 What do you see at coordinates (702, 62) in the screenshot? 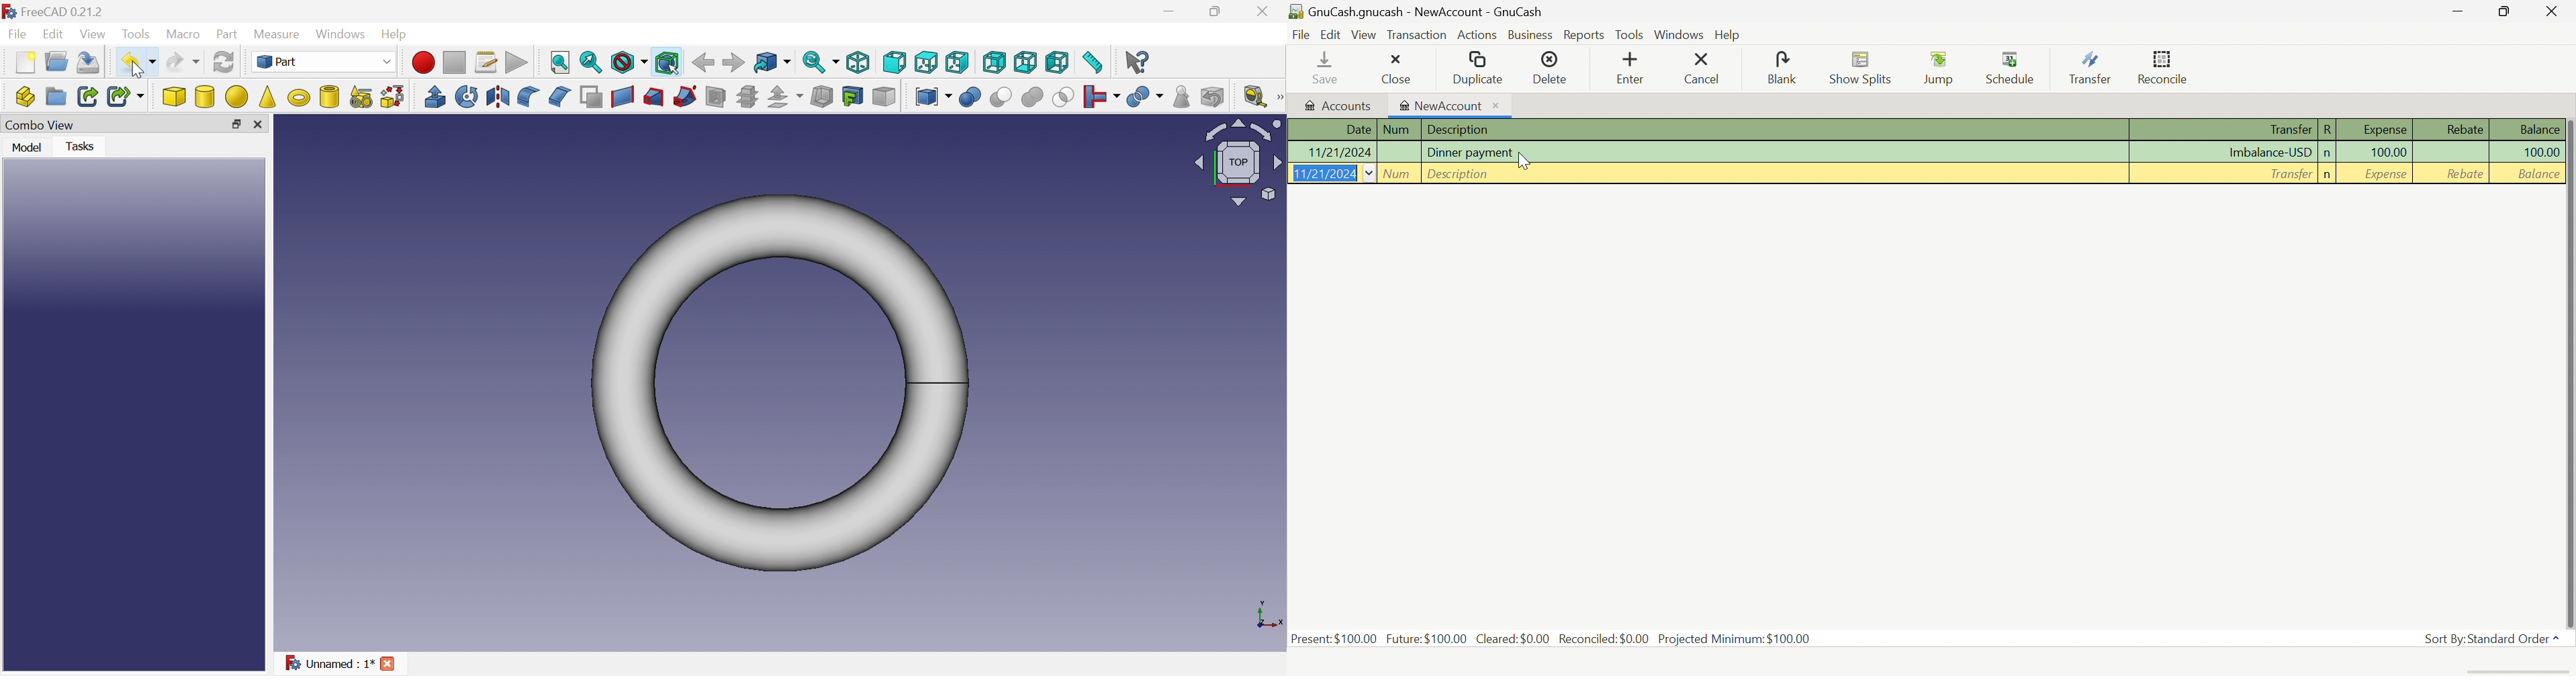
I see `Back` at bounding box center [702, 62].